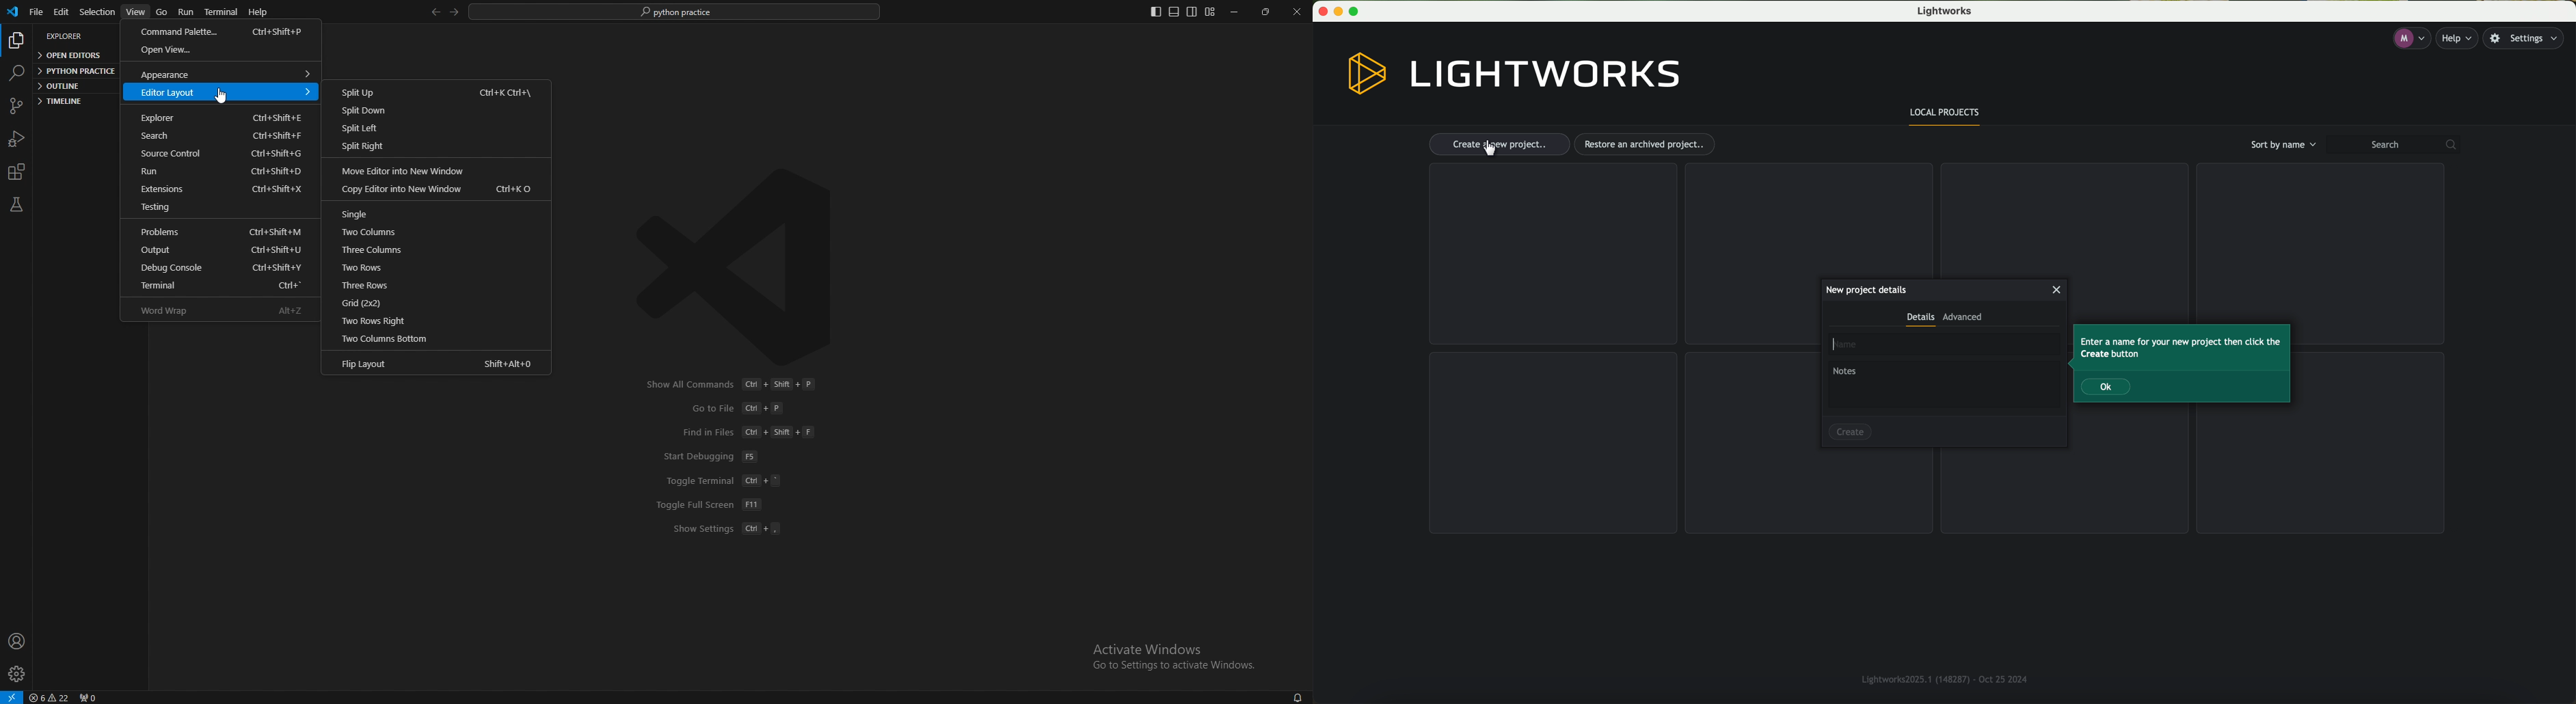  What do you see at coordinates (75, 70) in the screenshot?
I see `python practice` at bounding box center [75, 70].